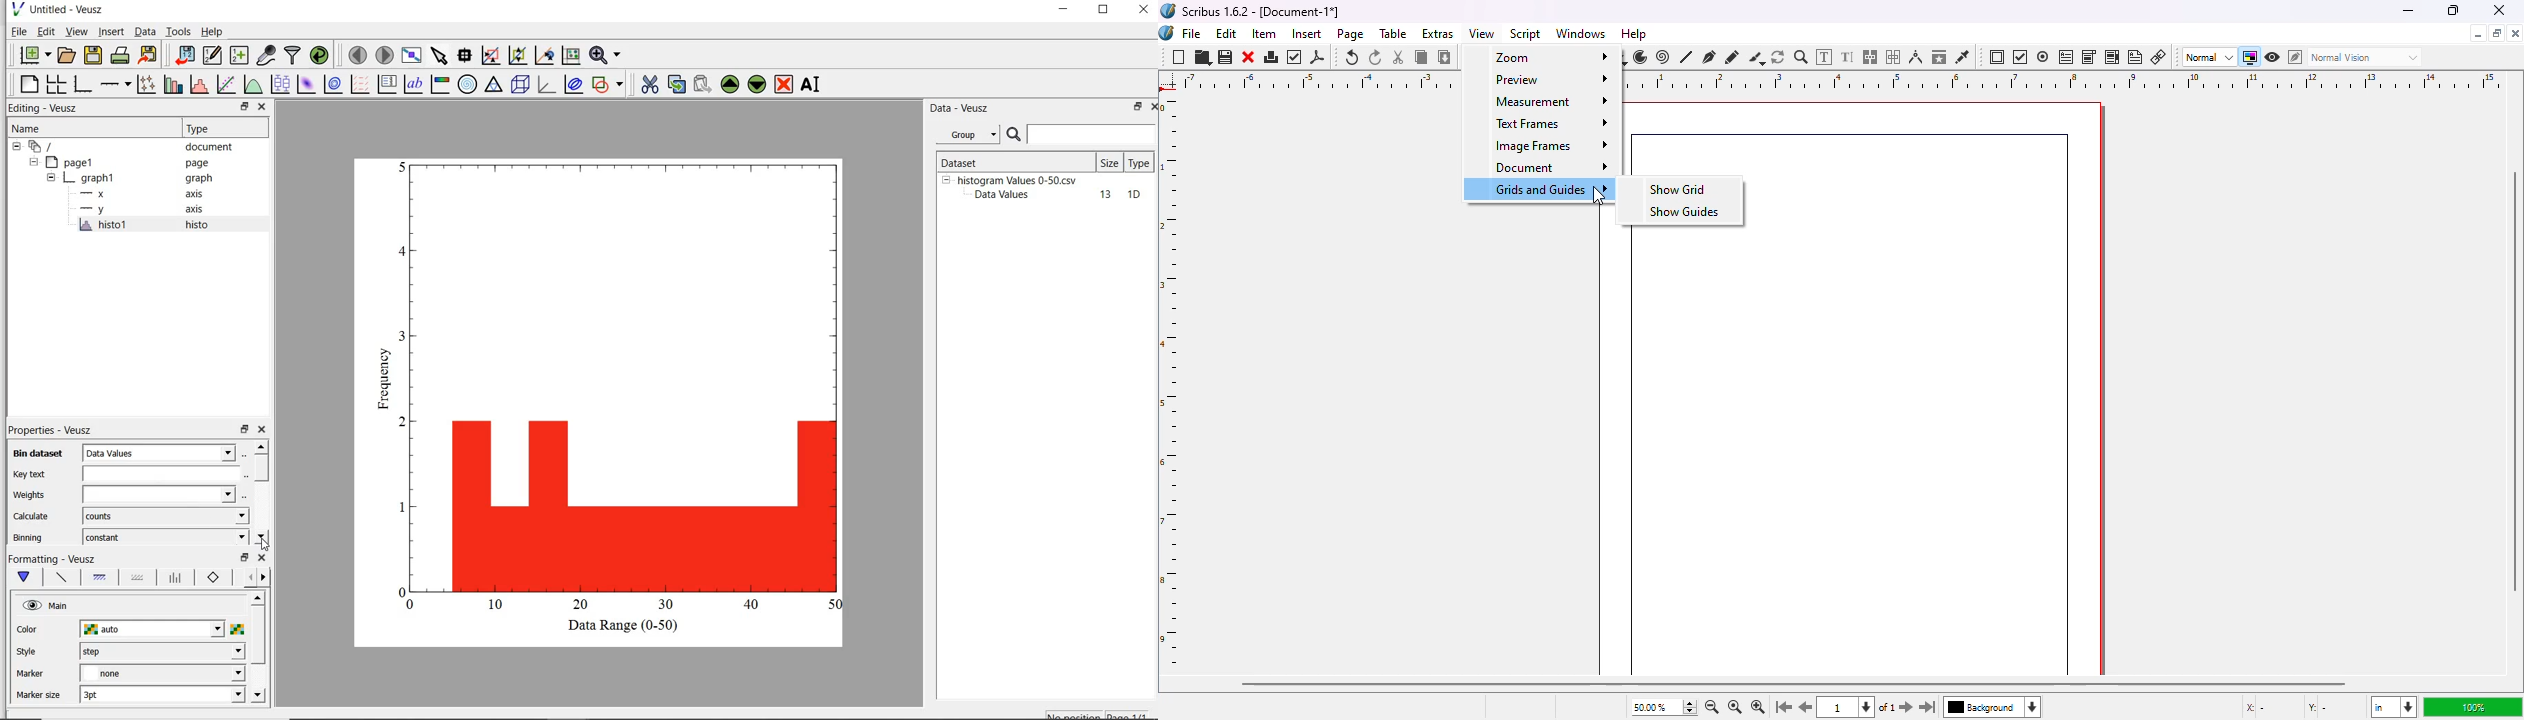 The width and height of the screenshot is (2548, 728). Describe the element at coordinates (29, 537) in the screenshot. I see `Binning` at that location.